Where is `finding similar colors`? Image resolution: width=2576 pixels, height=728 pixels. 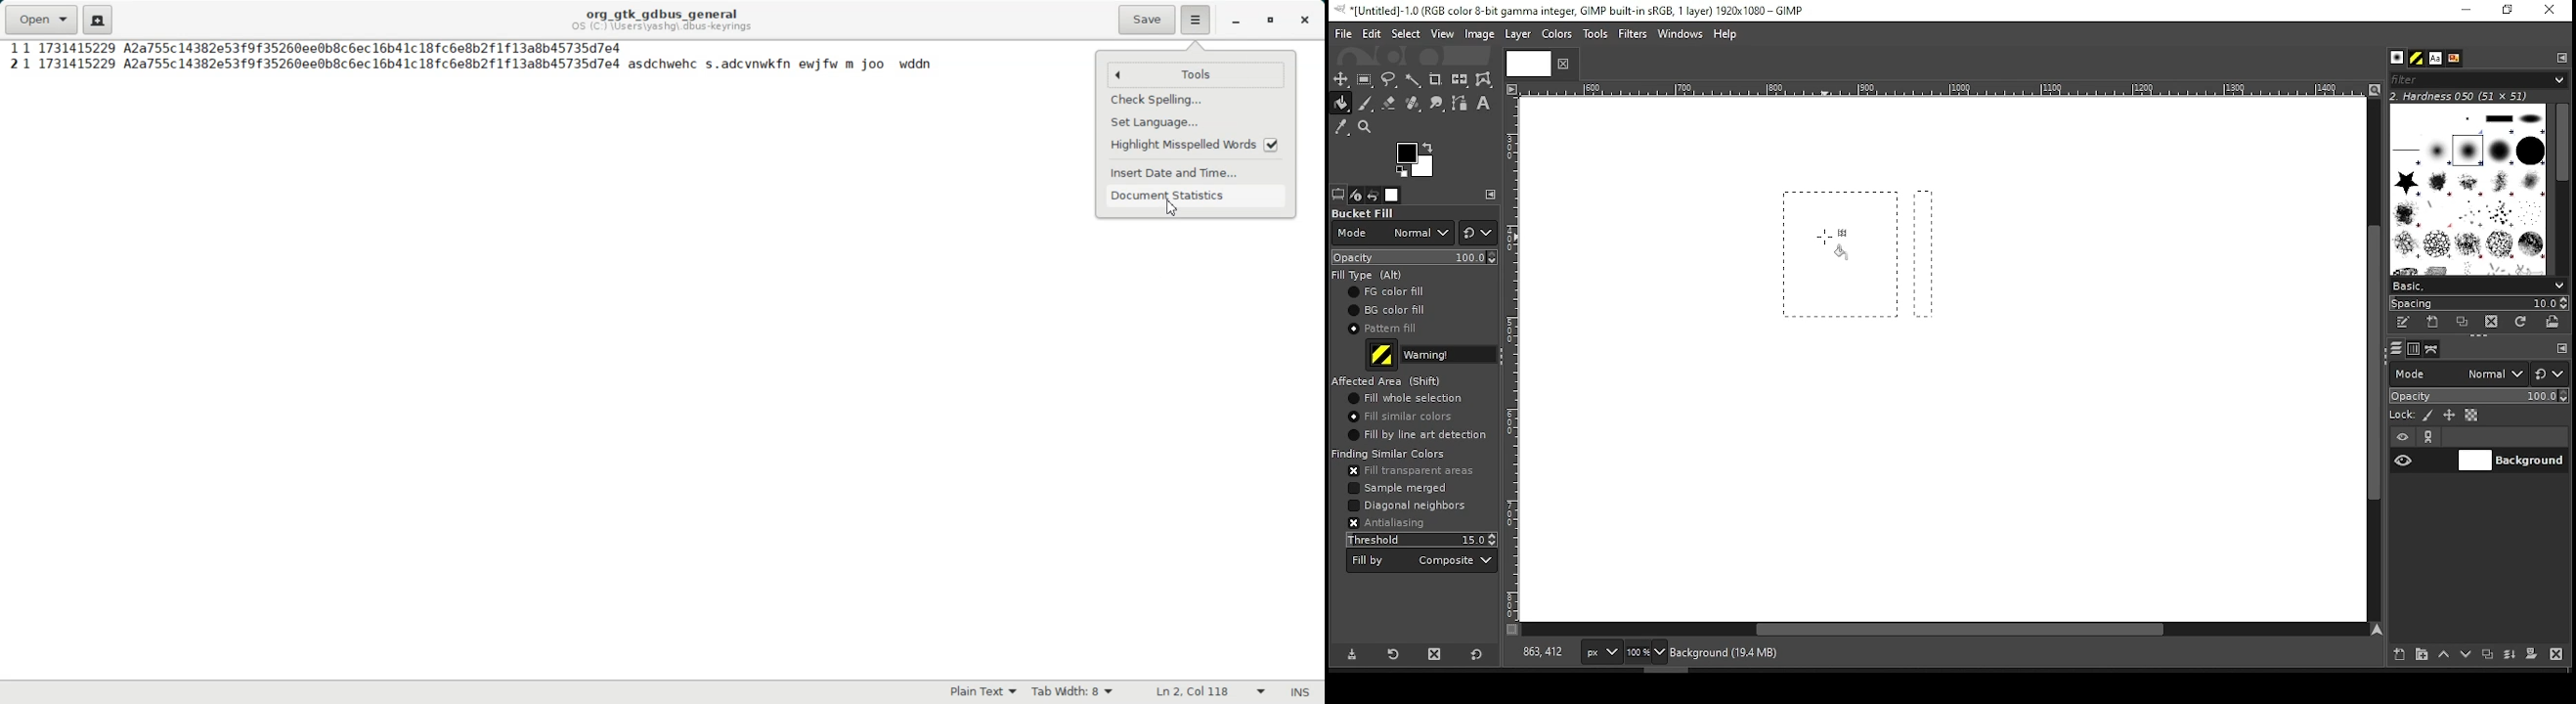 finding similar colors is located at coordinates (1389, 454).